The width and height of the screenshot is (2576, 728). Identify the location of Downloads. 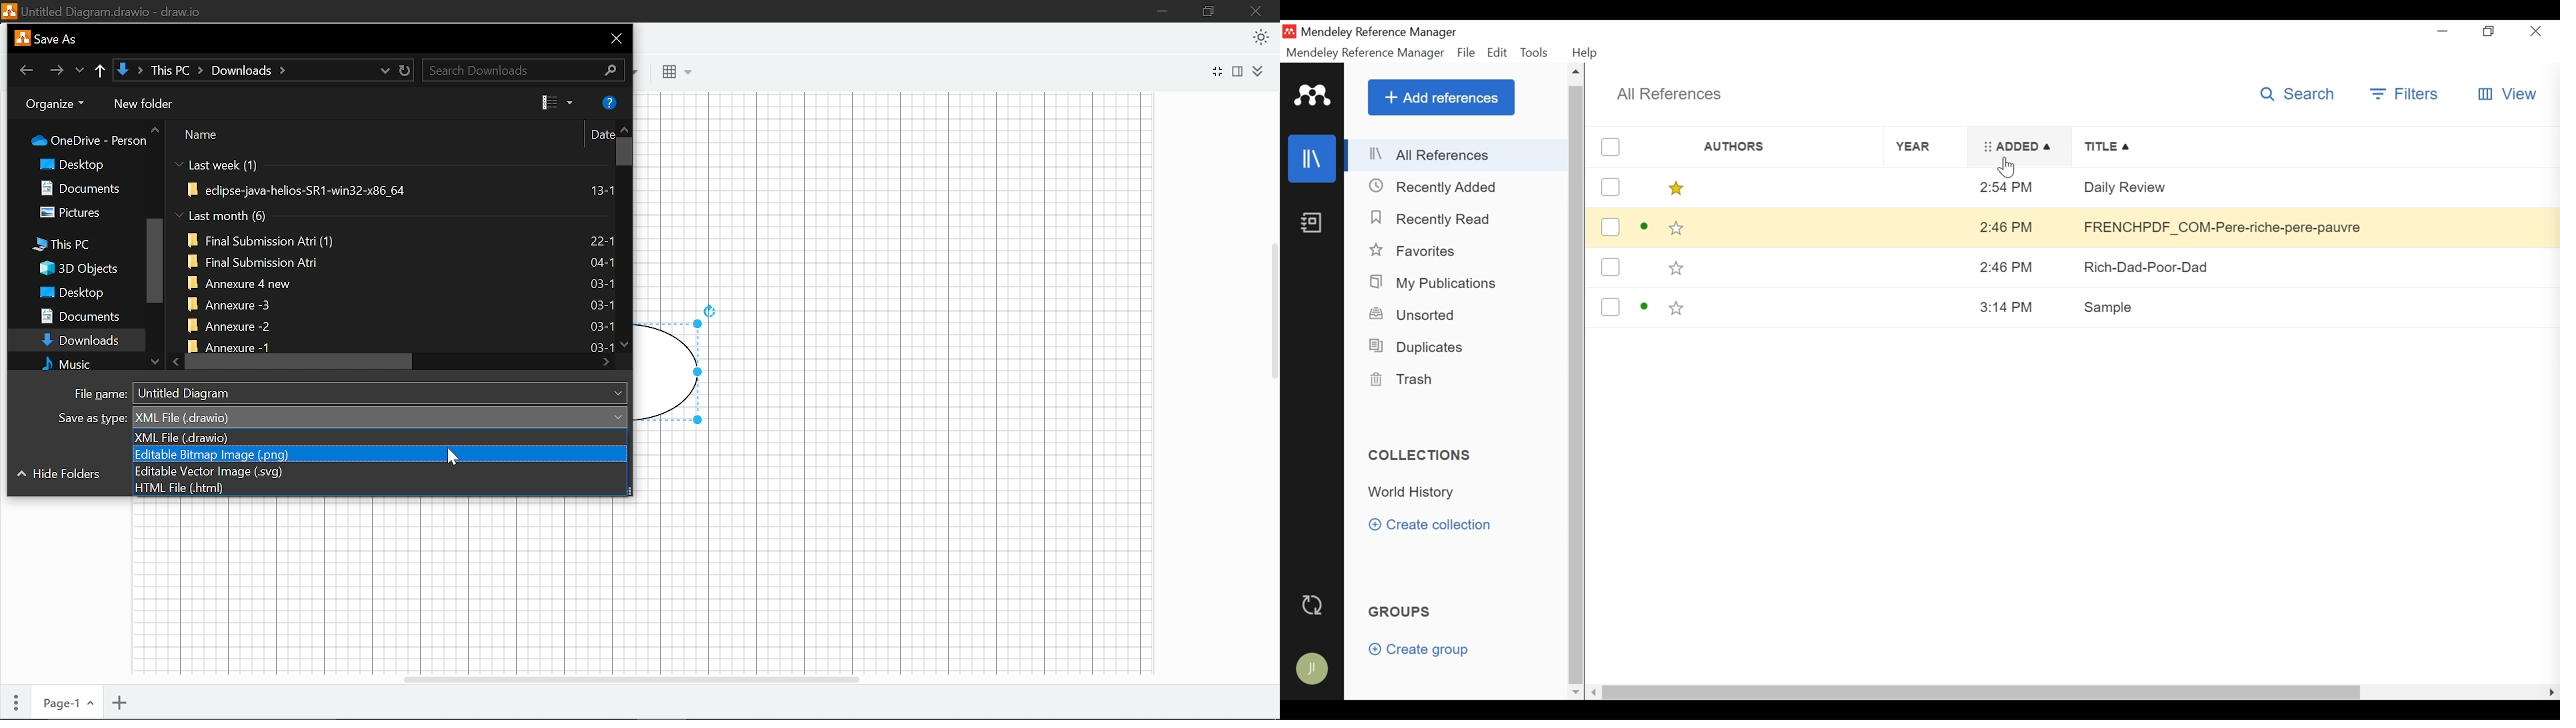
(80, 341).